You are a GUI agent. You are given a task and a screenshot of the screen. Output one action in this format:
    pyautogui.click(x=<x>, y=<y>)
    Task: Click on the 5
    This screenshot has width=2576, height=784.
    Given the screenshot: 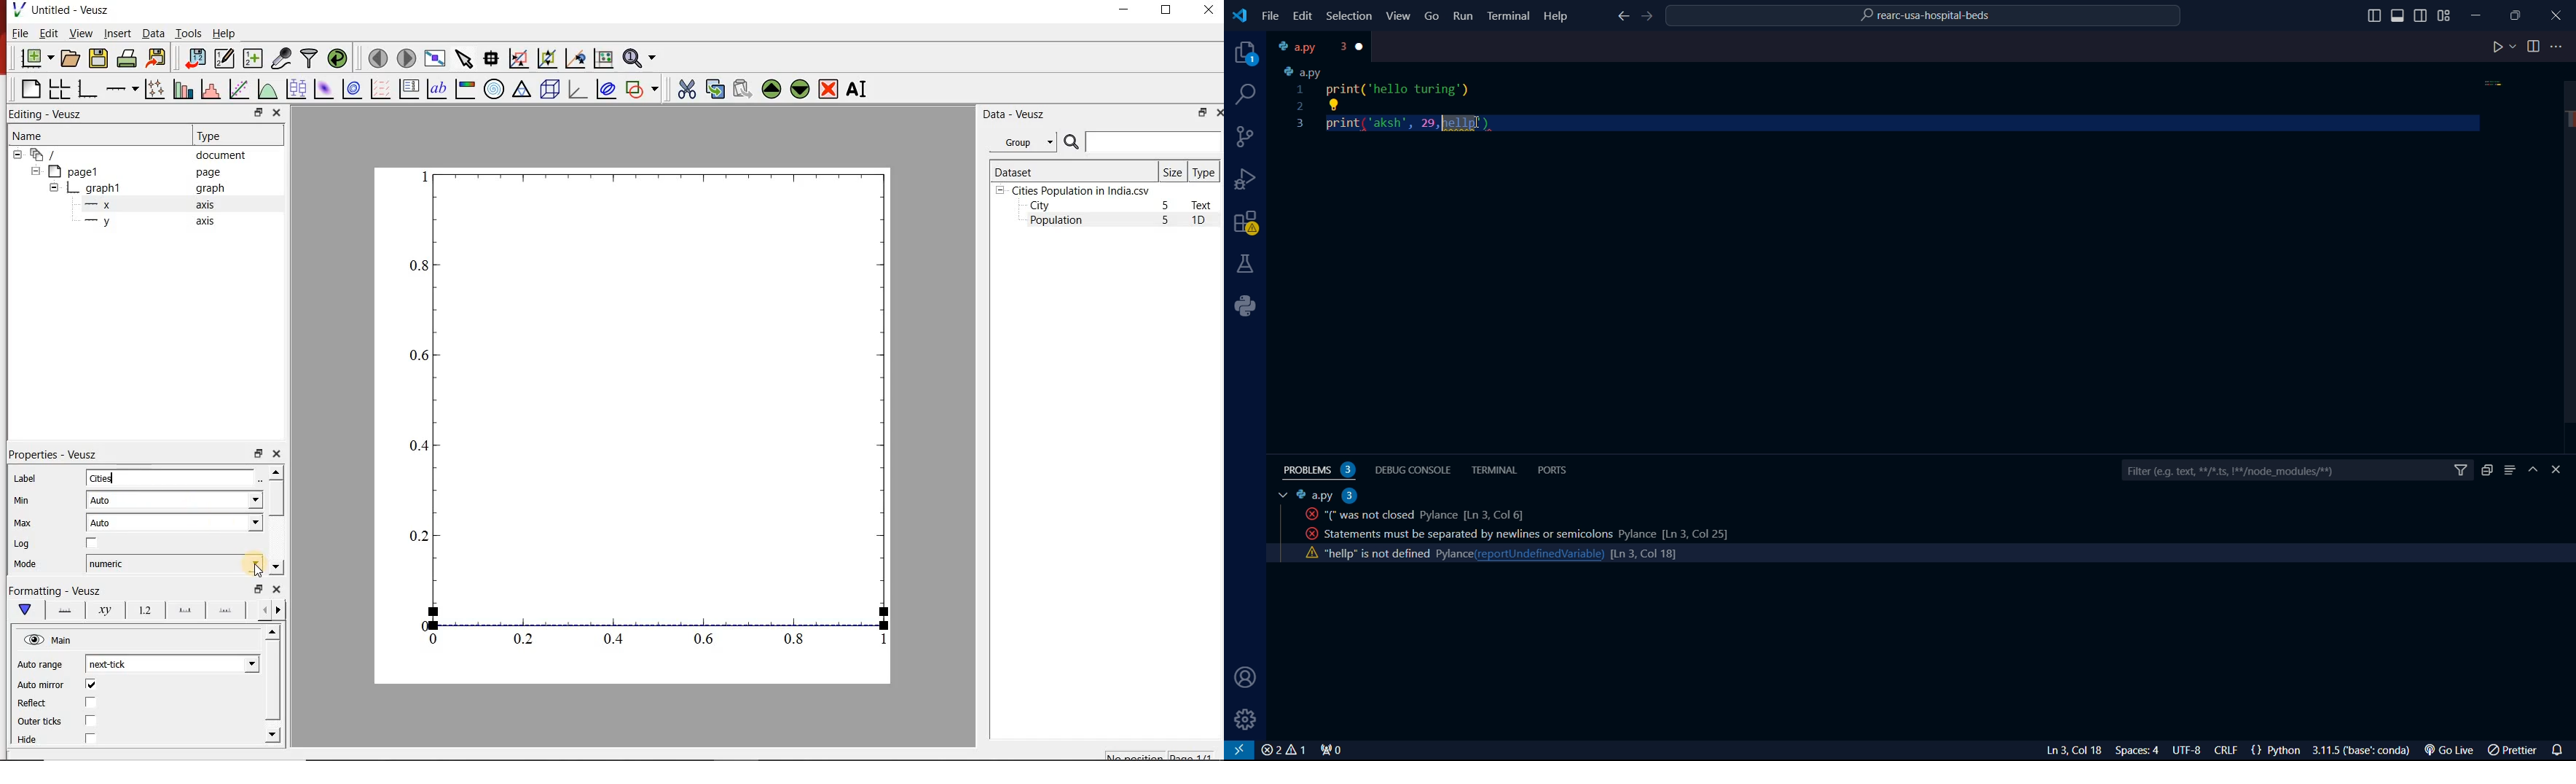 What is the action you would take?
    pyautogui.click(x=1166, y=221)
    